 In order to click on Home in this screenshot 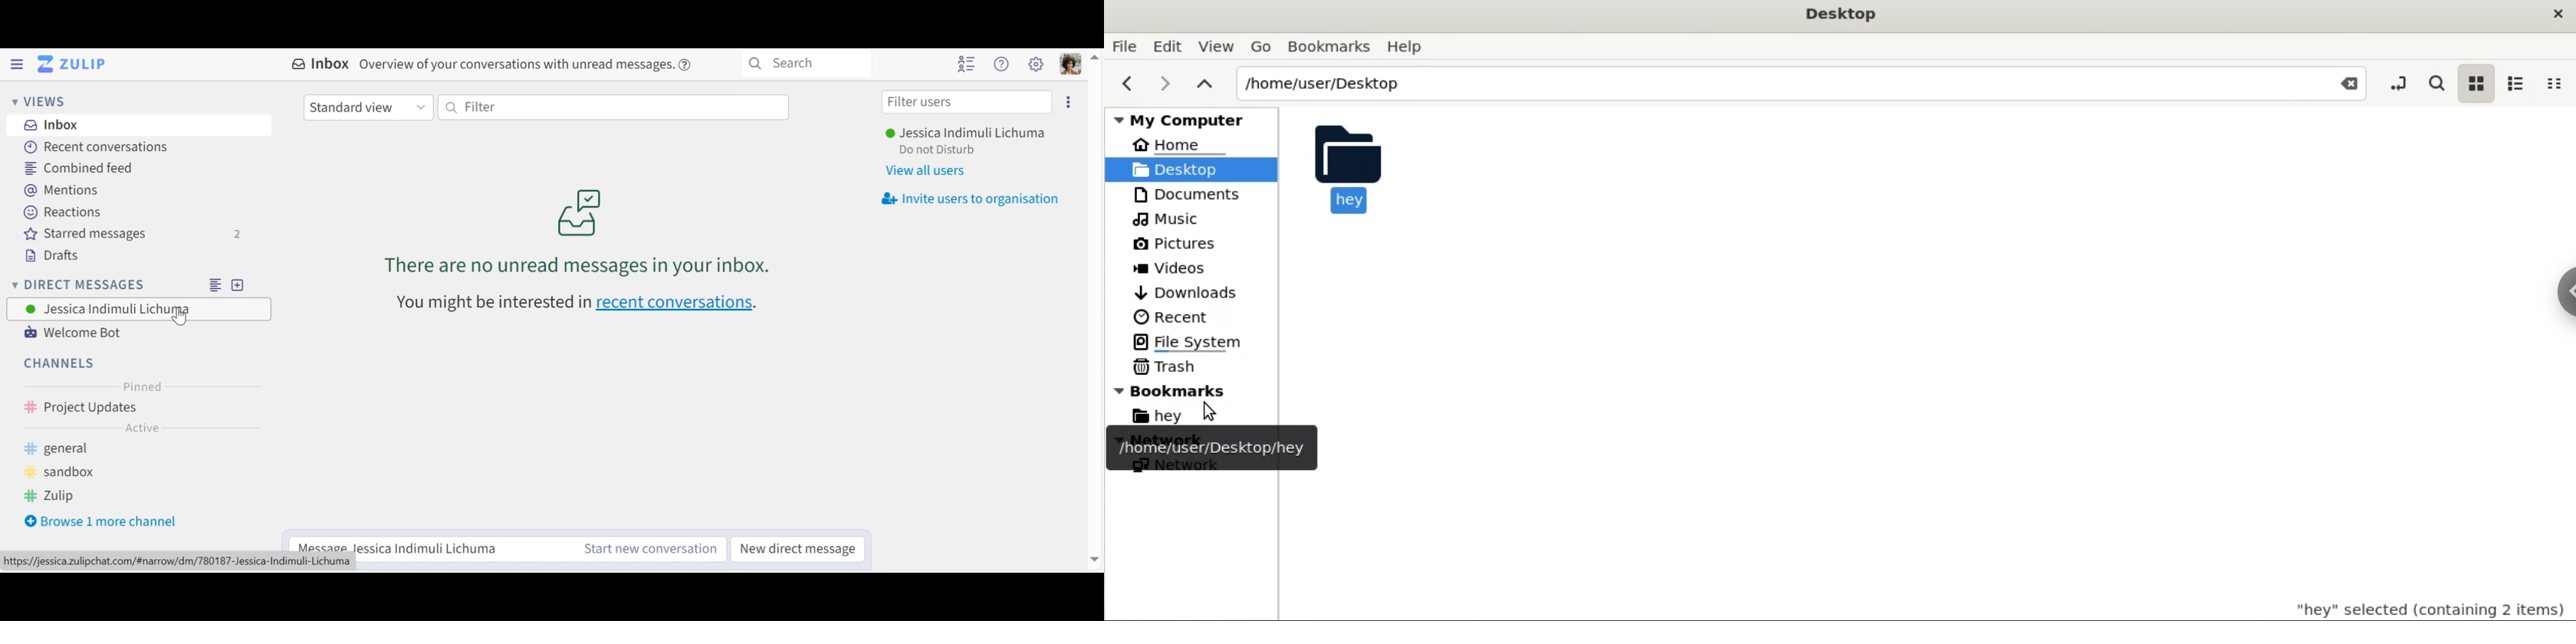, I will do `click(1175, 147)`.